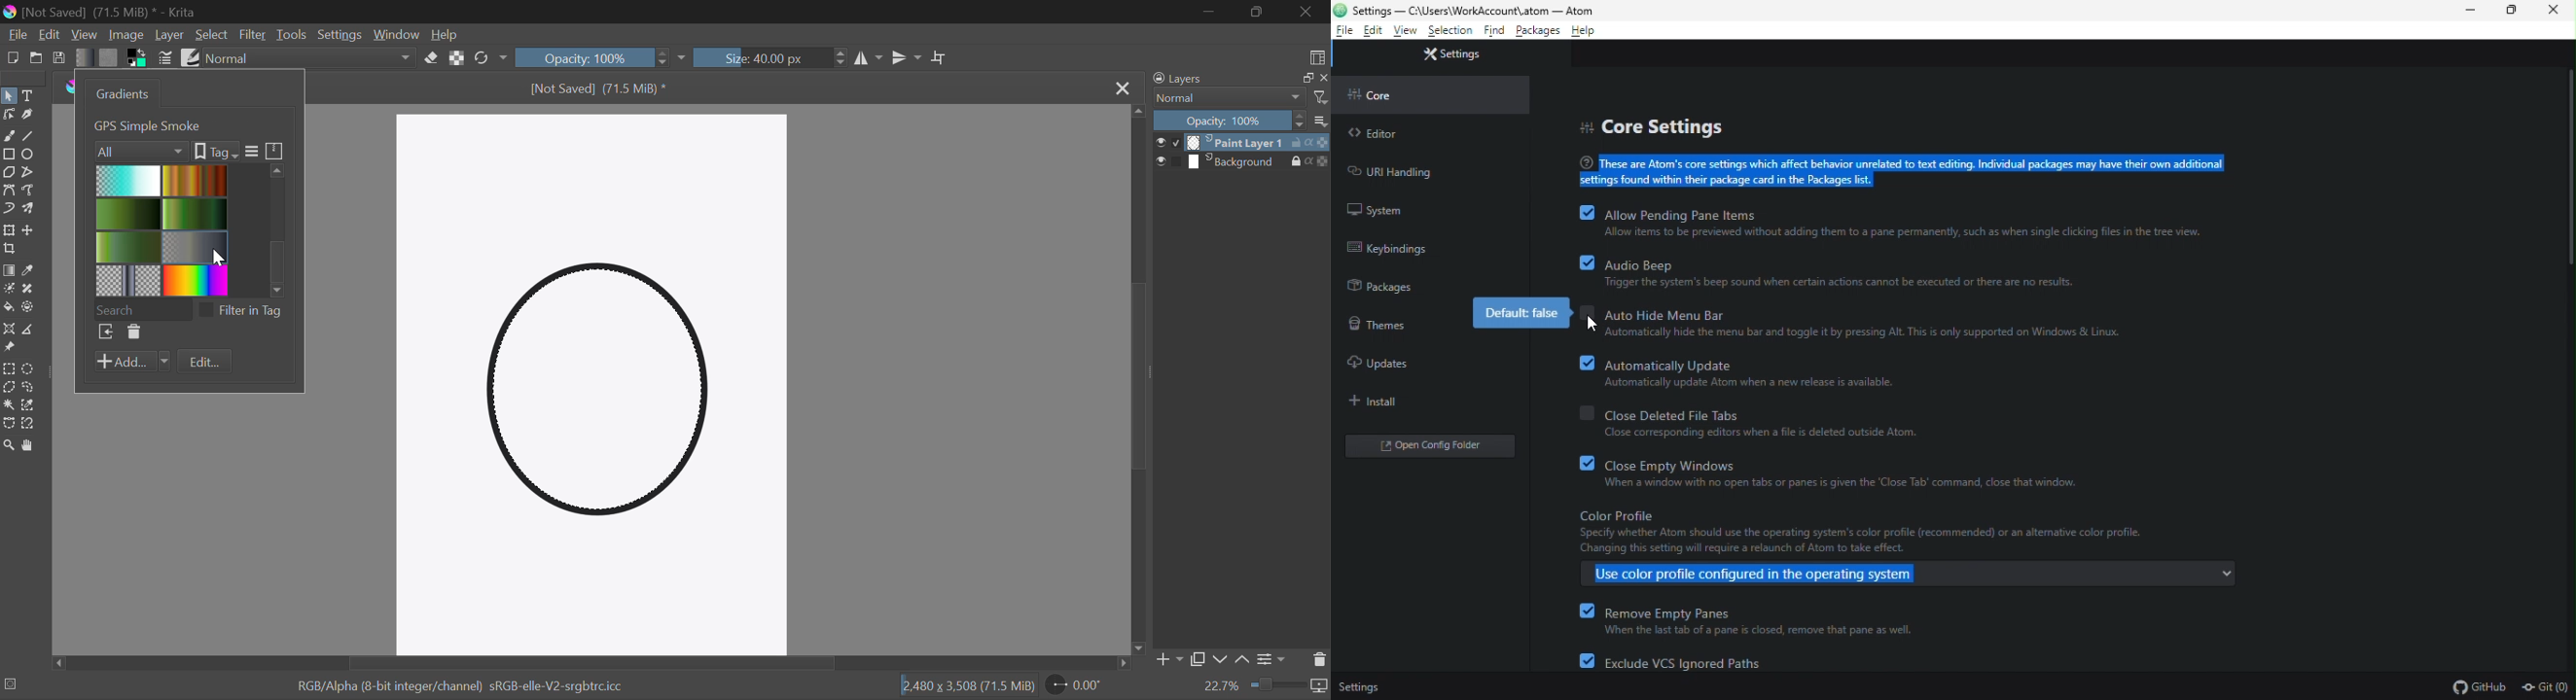 Image resolution: width=2576 pixels, height=700 pixels. I want to click on View, so click(84, 35).